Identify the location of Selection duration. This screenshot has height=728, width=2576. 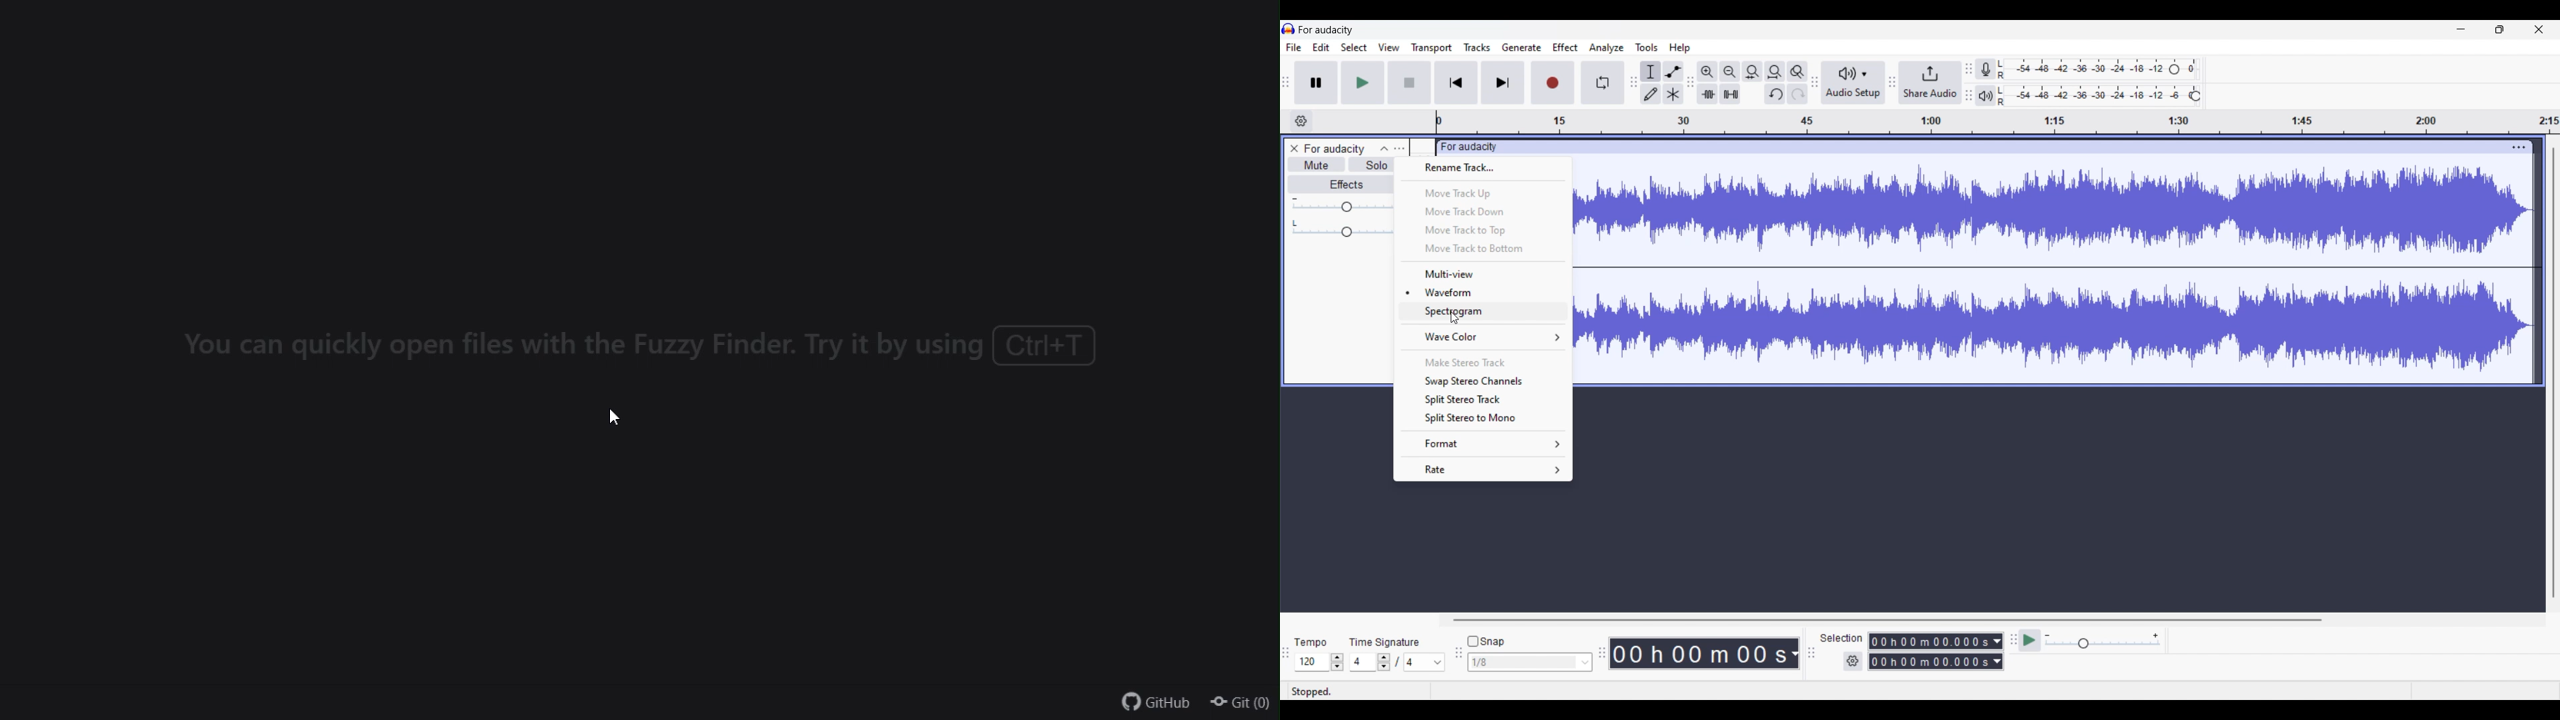
(1930, 651).